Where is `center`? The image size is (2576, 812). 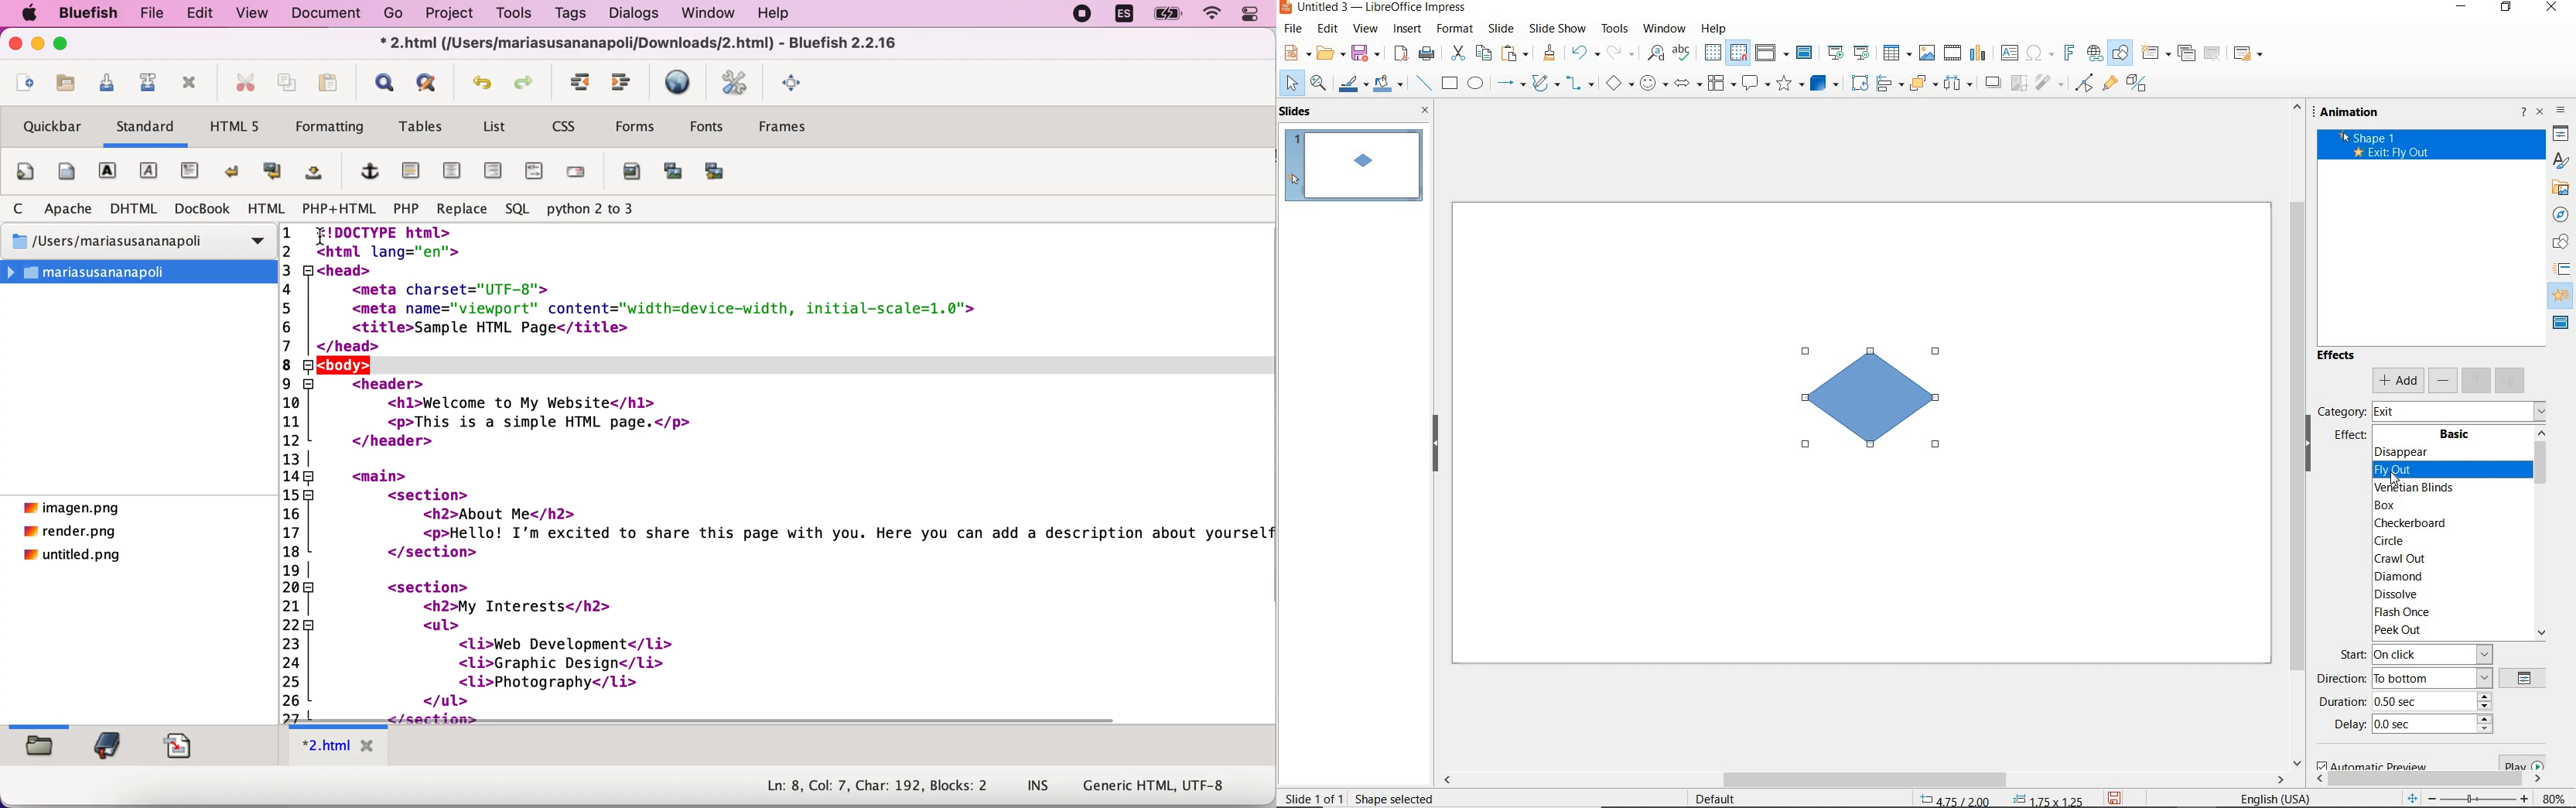
center is located at coordinates (450, 171).